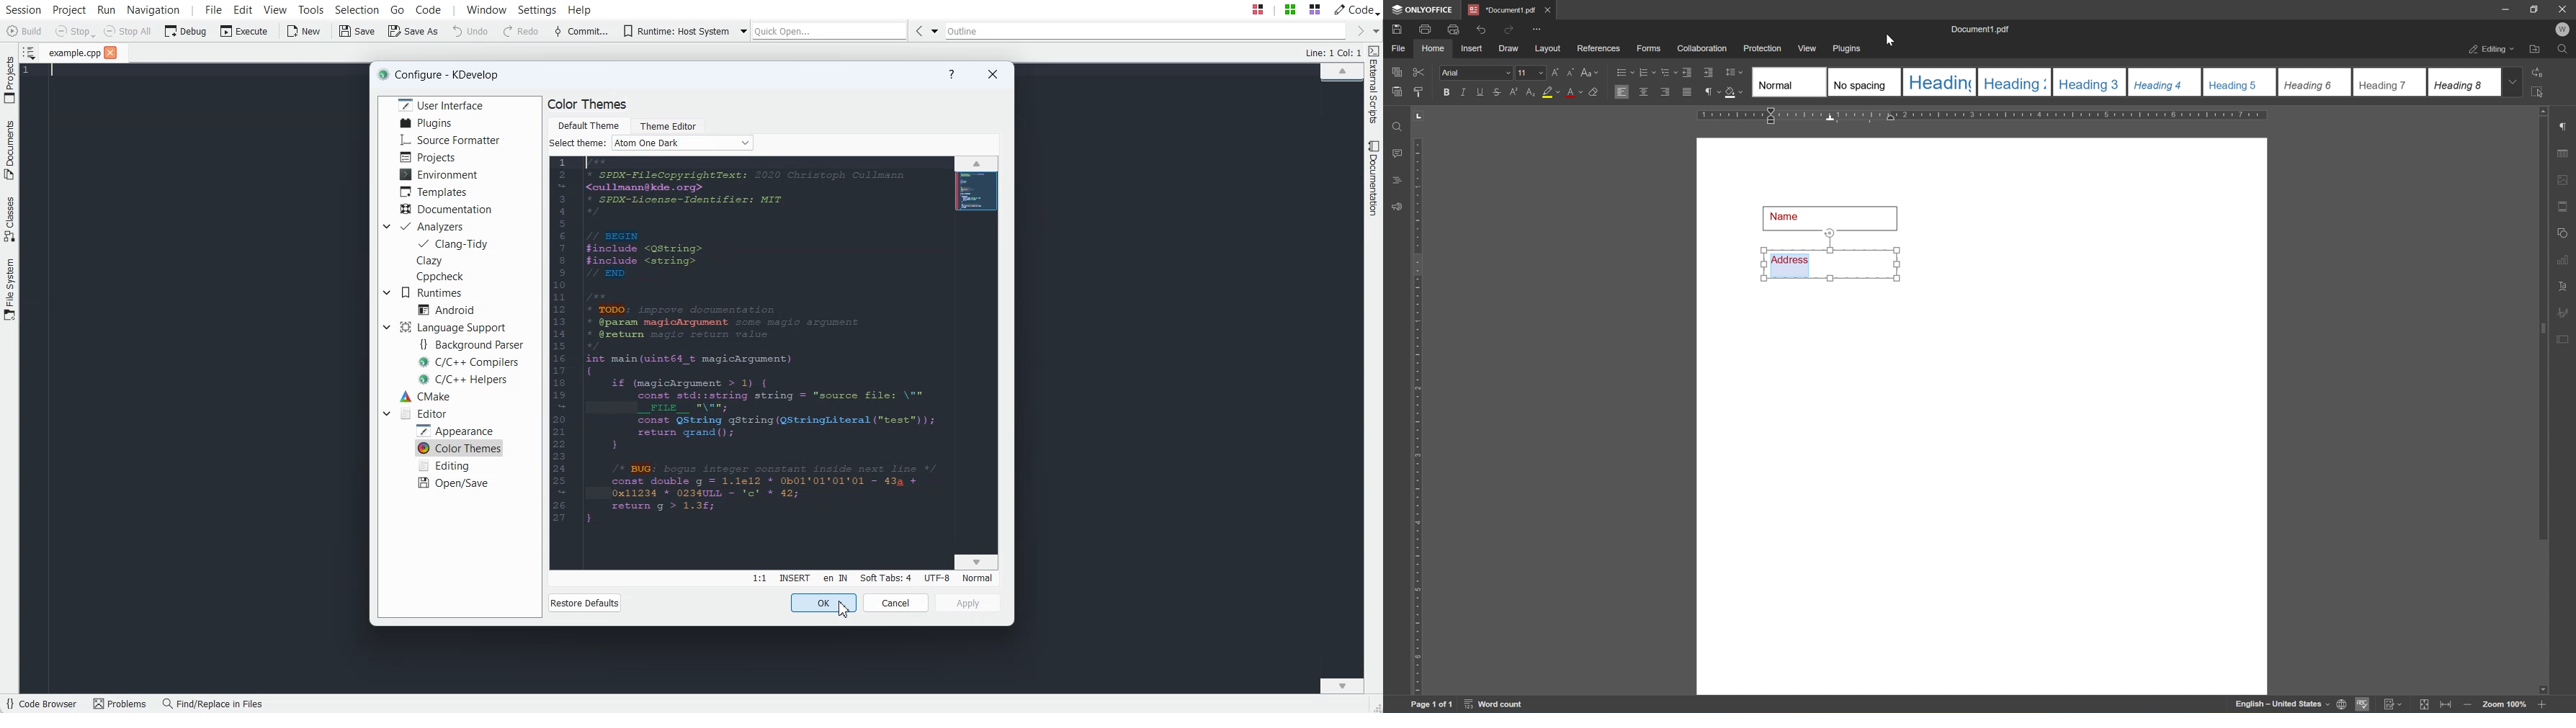  Describe the element at coordinates (2563, 49) in the screenshot. I see `find` at that location.